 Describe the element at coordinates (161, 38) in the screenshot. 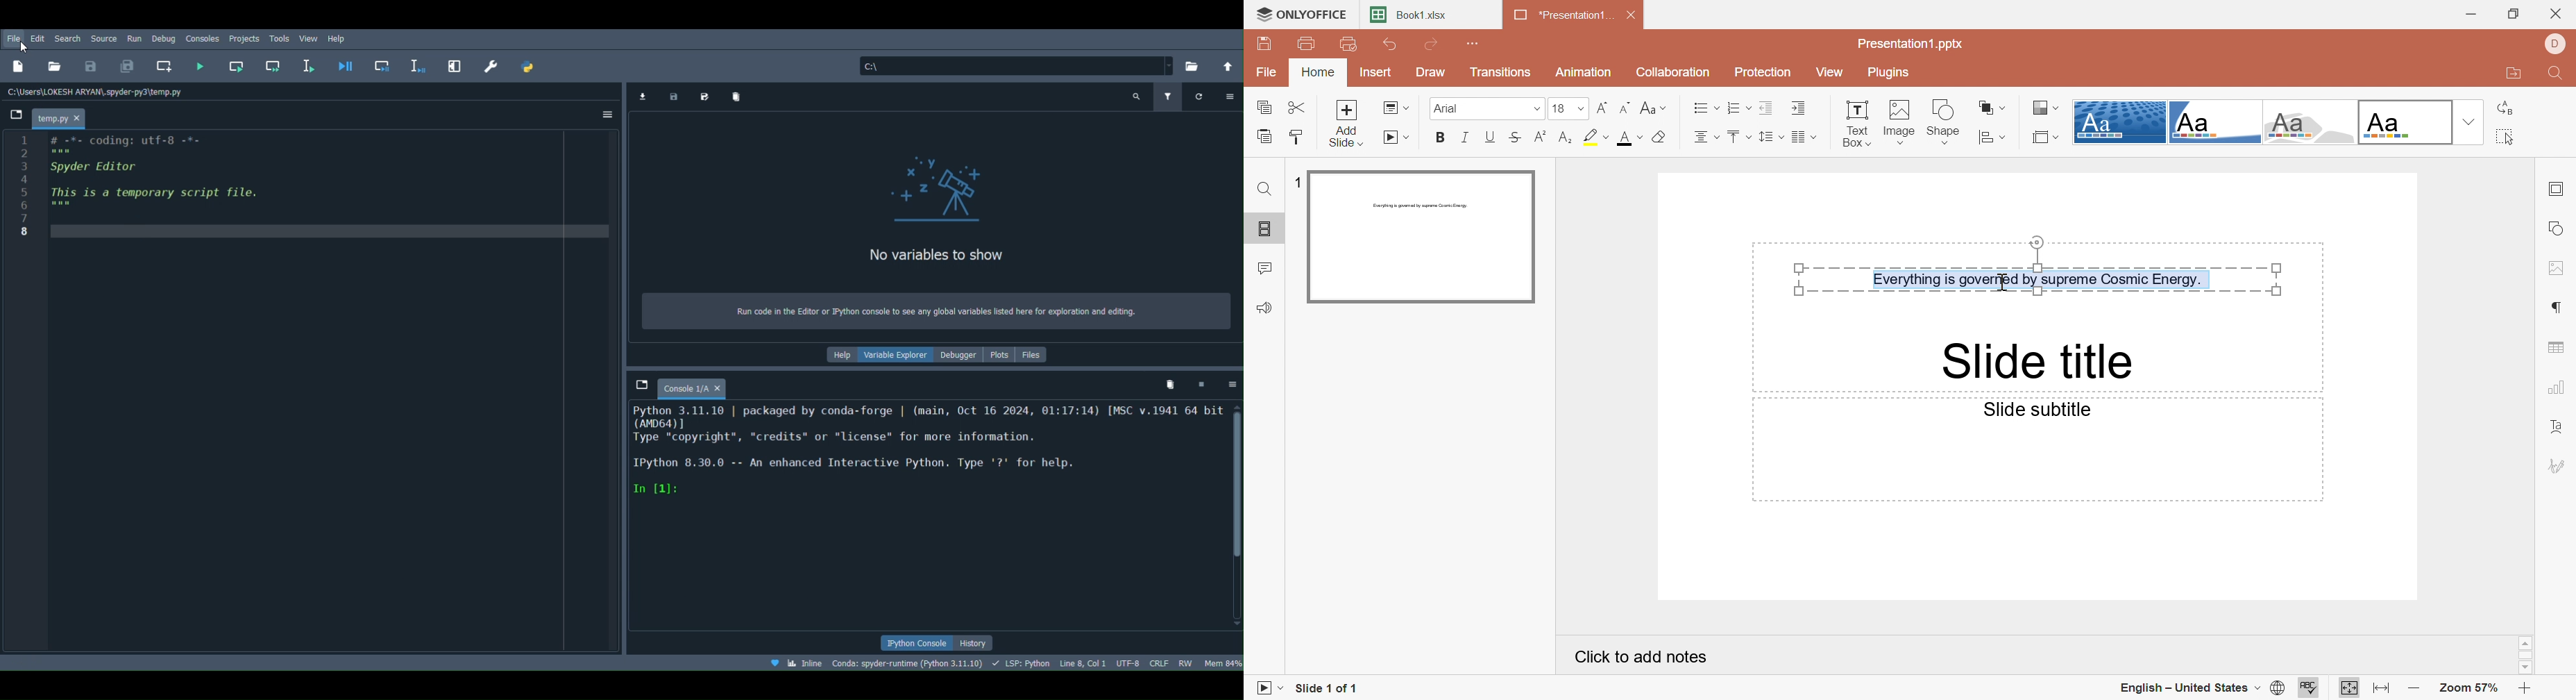

I see `Debug` at that location.